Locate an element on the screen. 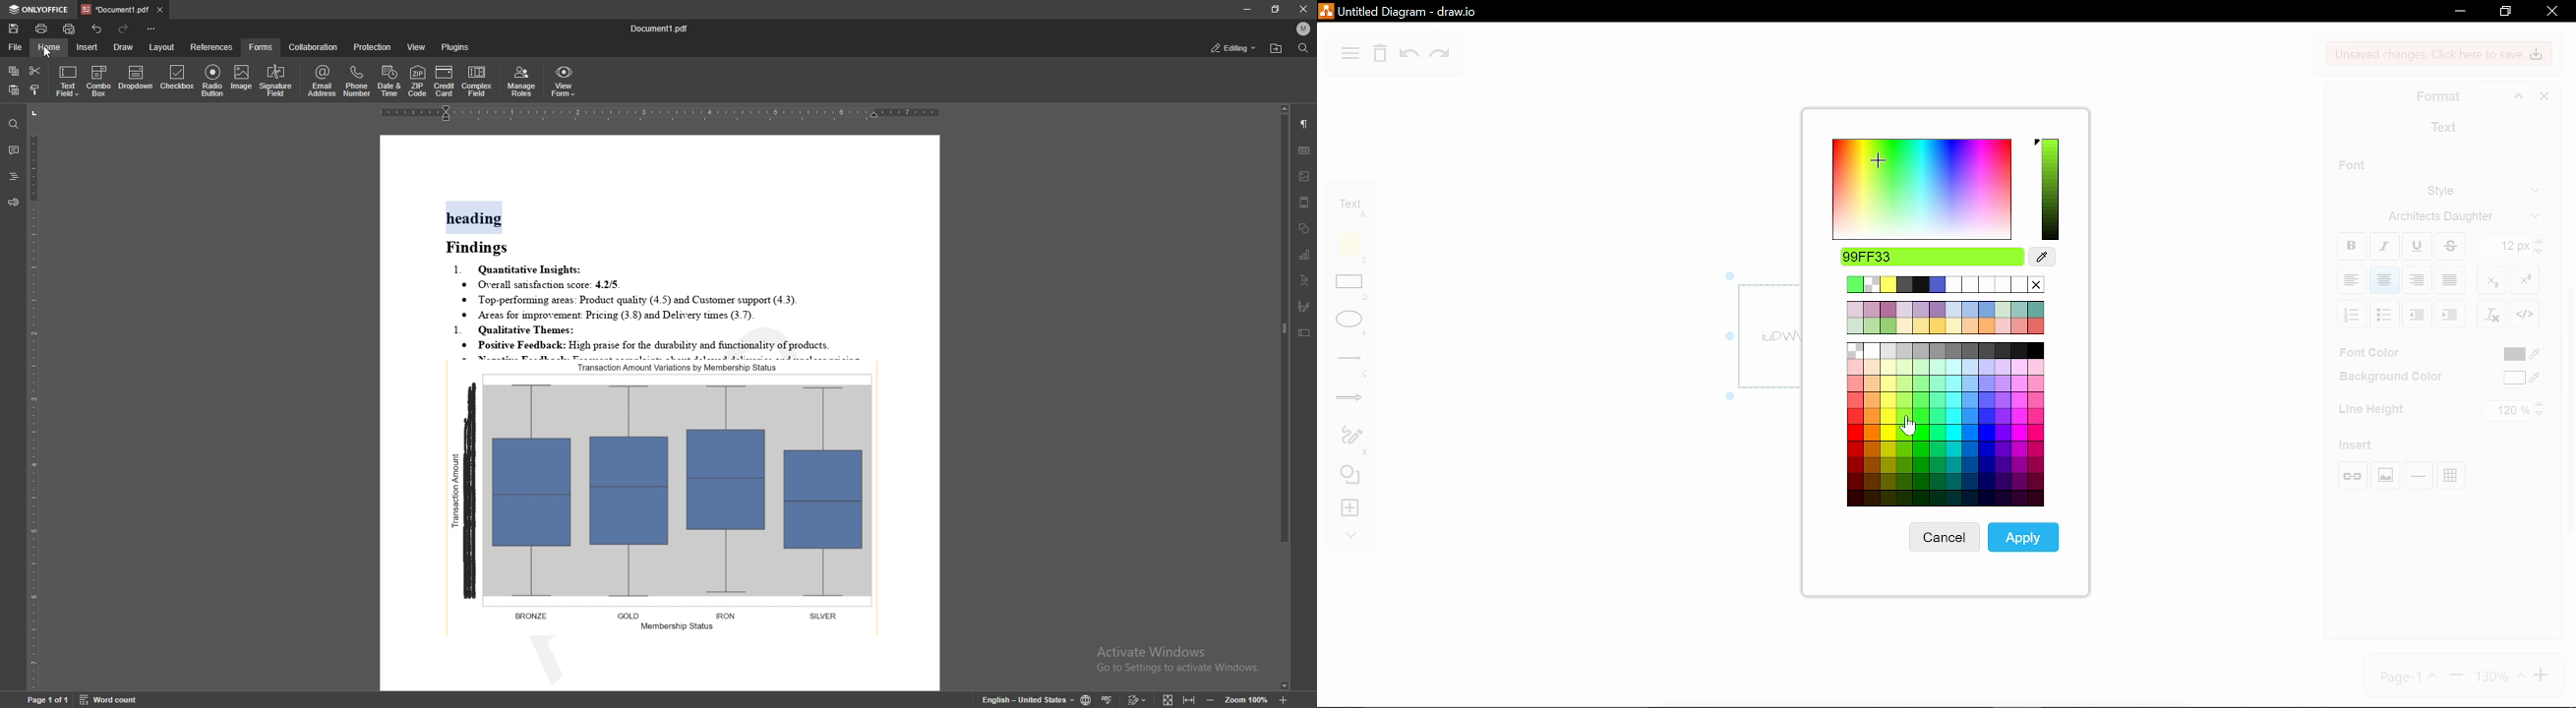  paragraph is located at coordinates (1305, 123).